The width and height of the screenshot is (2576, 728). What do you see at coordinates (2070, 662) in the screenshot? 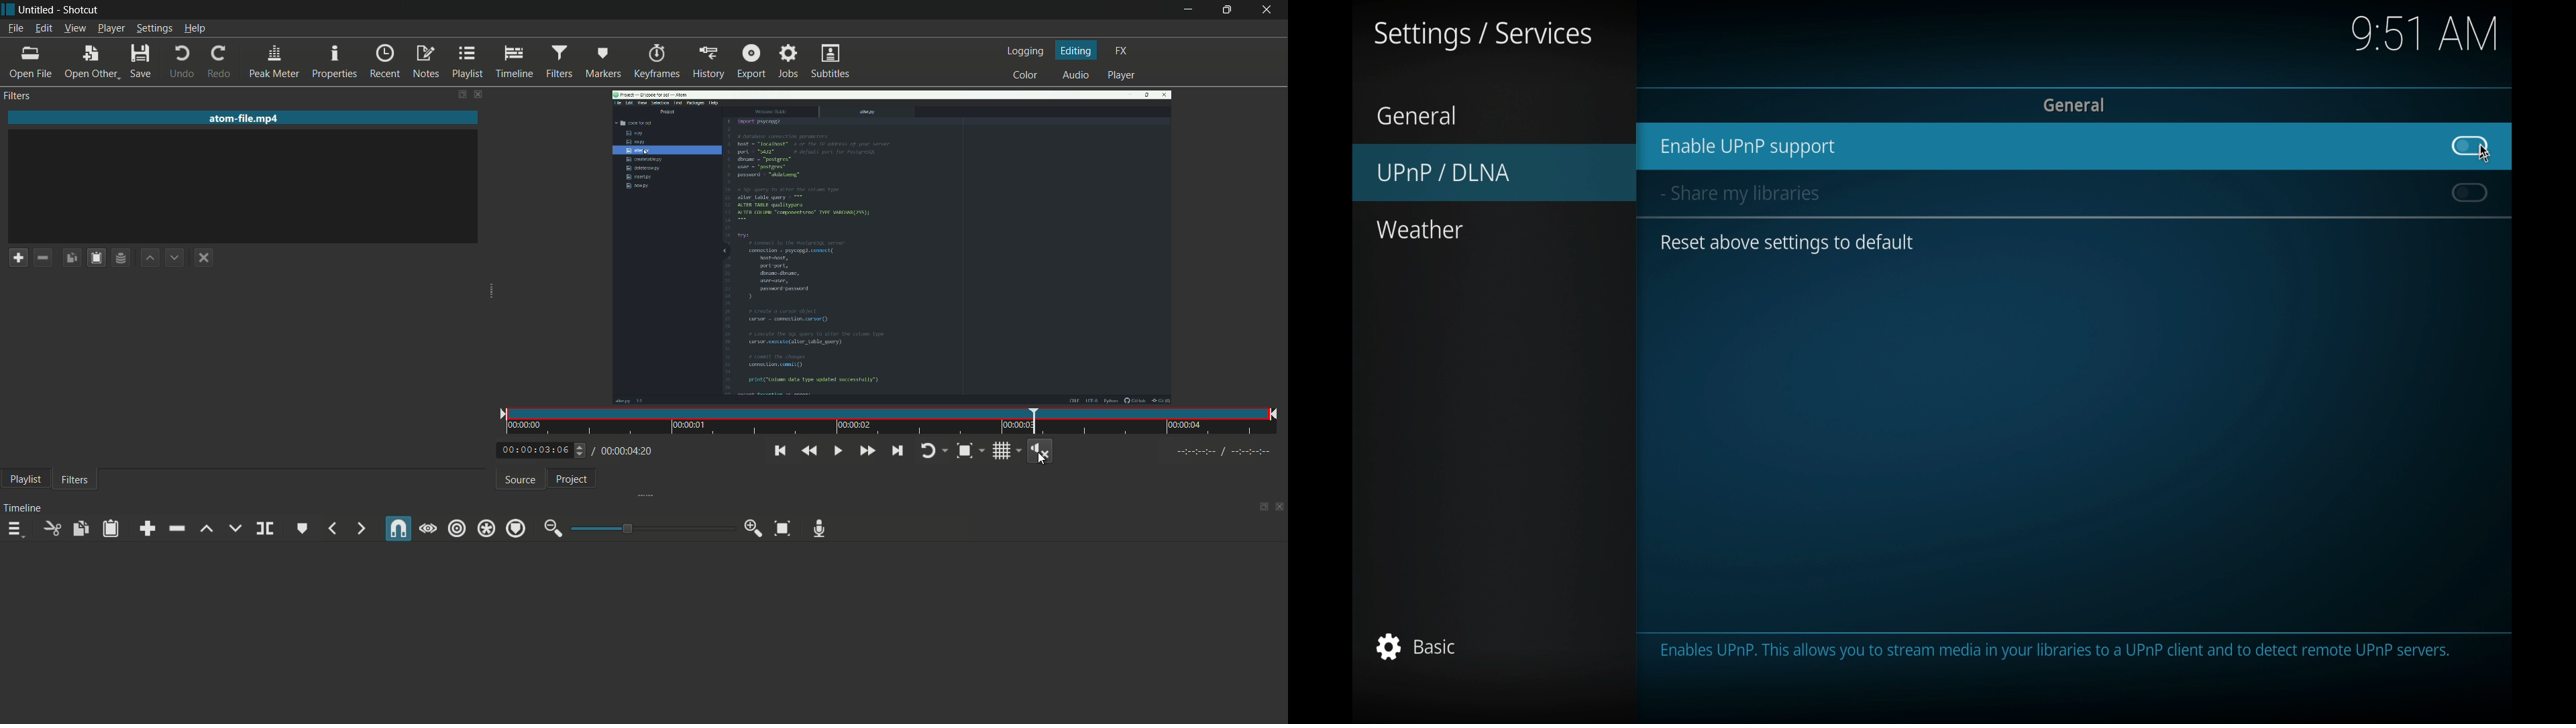
I see `info` at bounding box center [2070, 662].